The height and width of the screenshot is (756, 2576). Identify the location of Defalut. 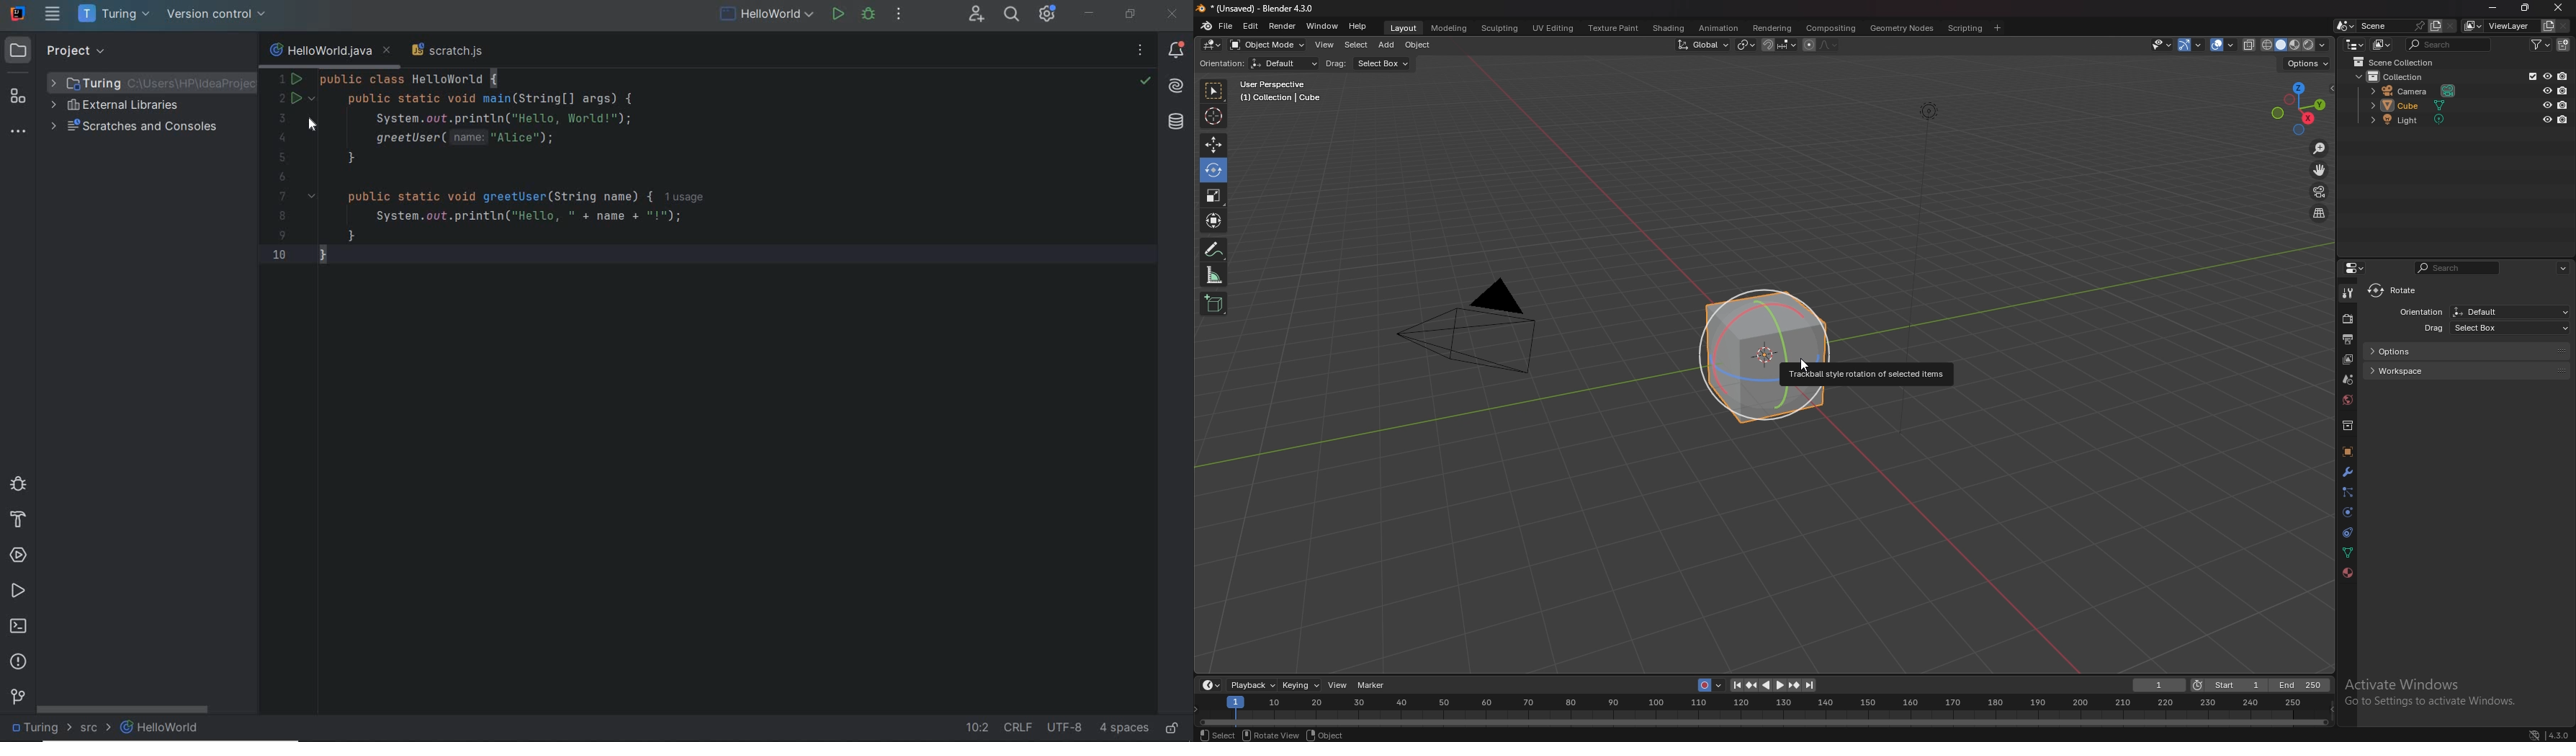
(2510, 311).